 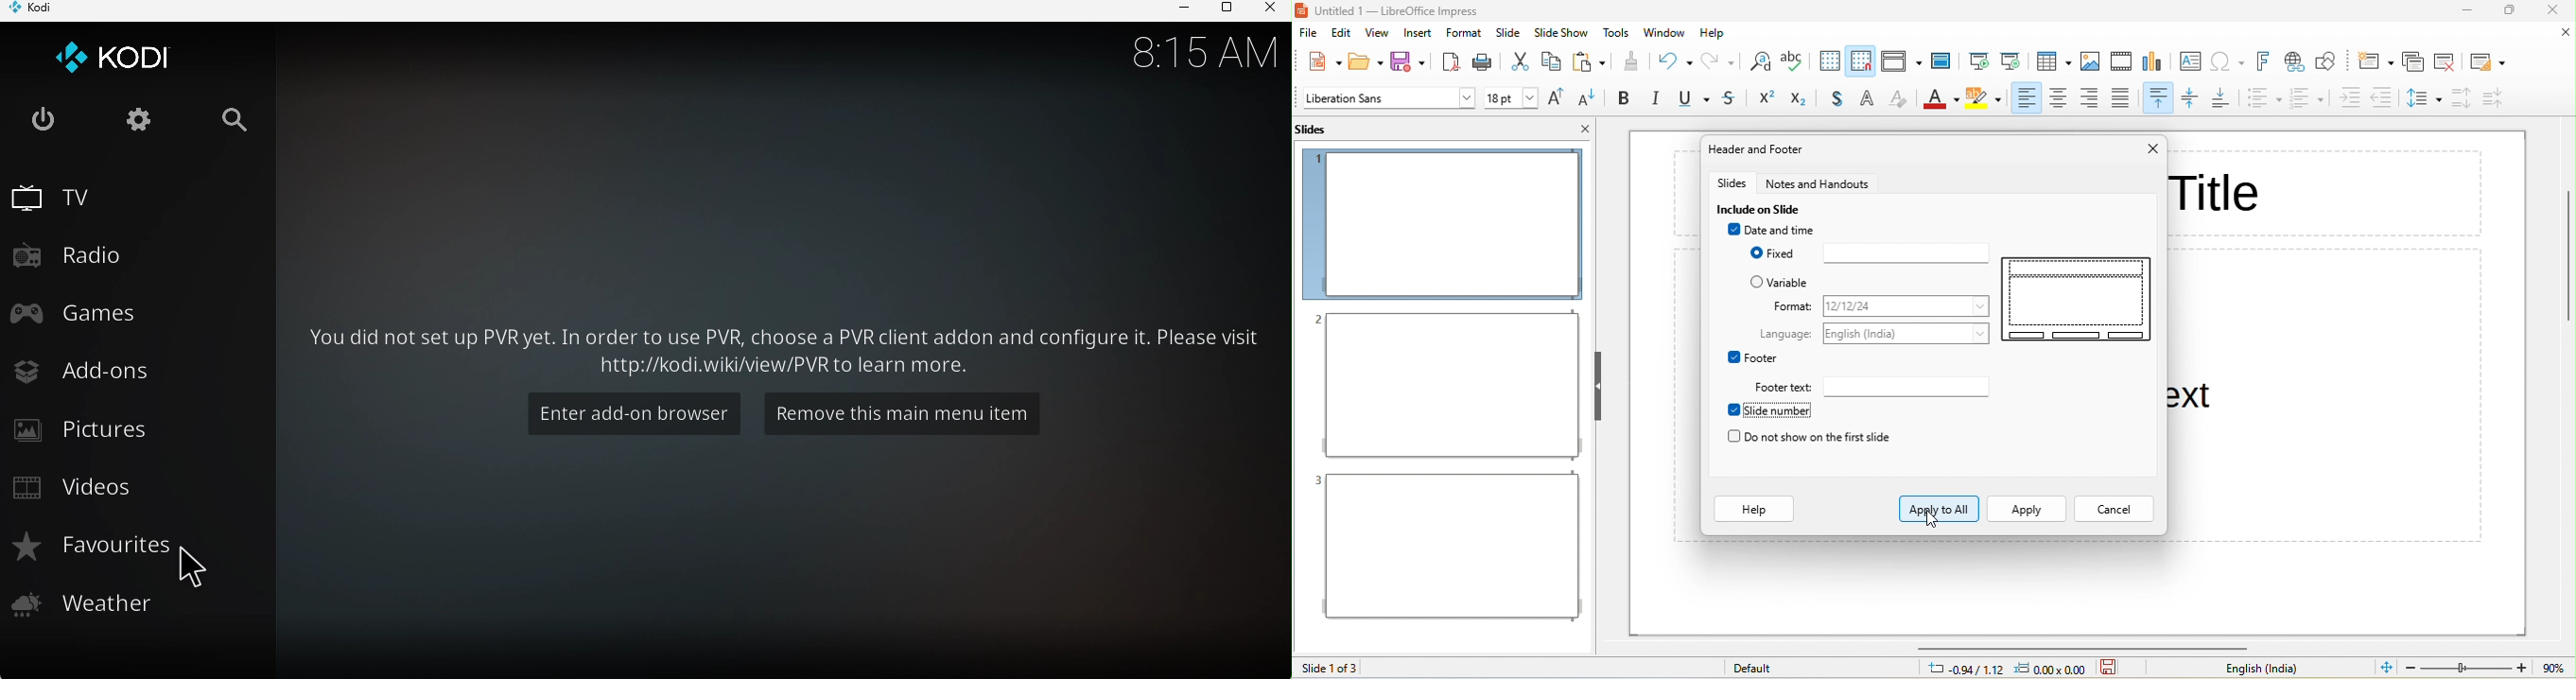 I want to click on slides, so click(x=1732, y=182).